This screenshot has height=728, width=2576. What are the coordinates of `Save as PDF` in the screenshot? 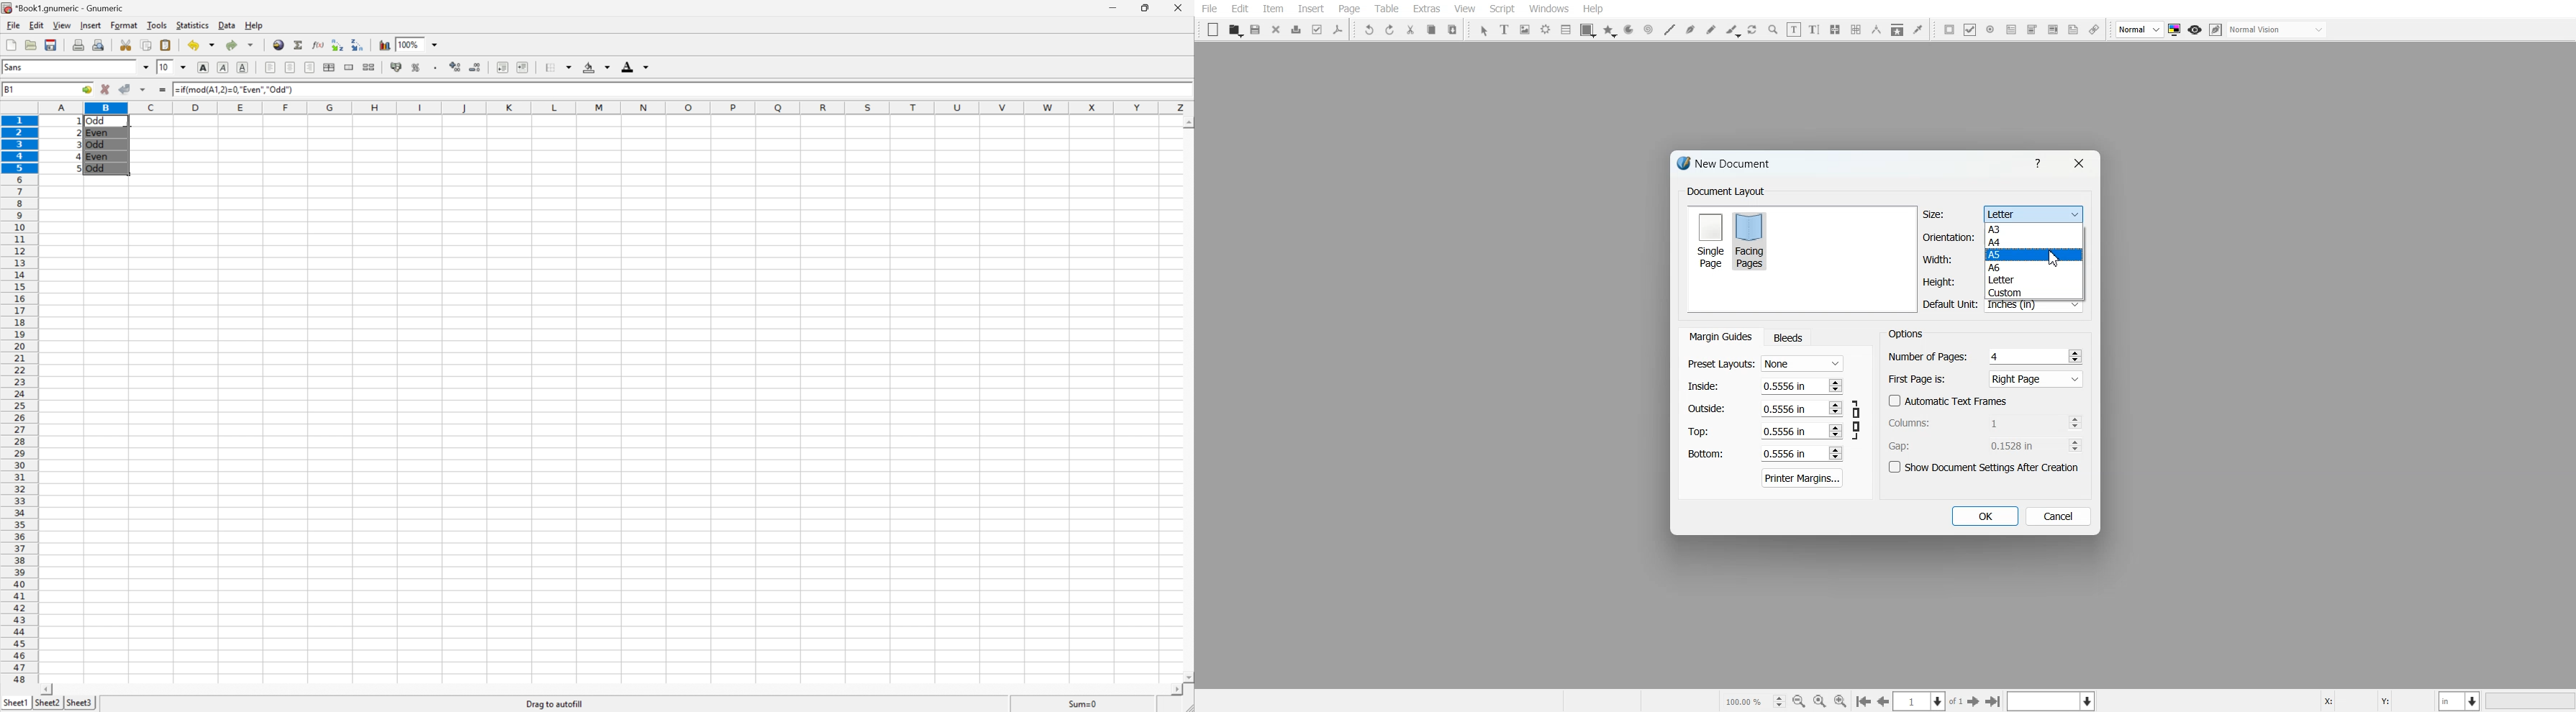 It's located at (1338, 29).